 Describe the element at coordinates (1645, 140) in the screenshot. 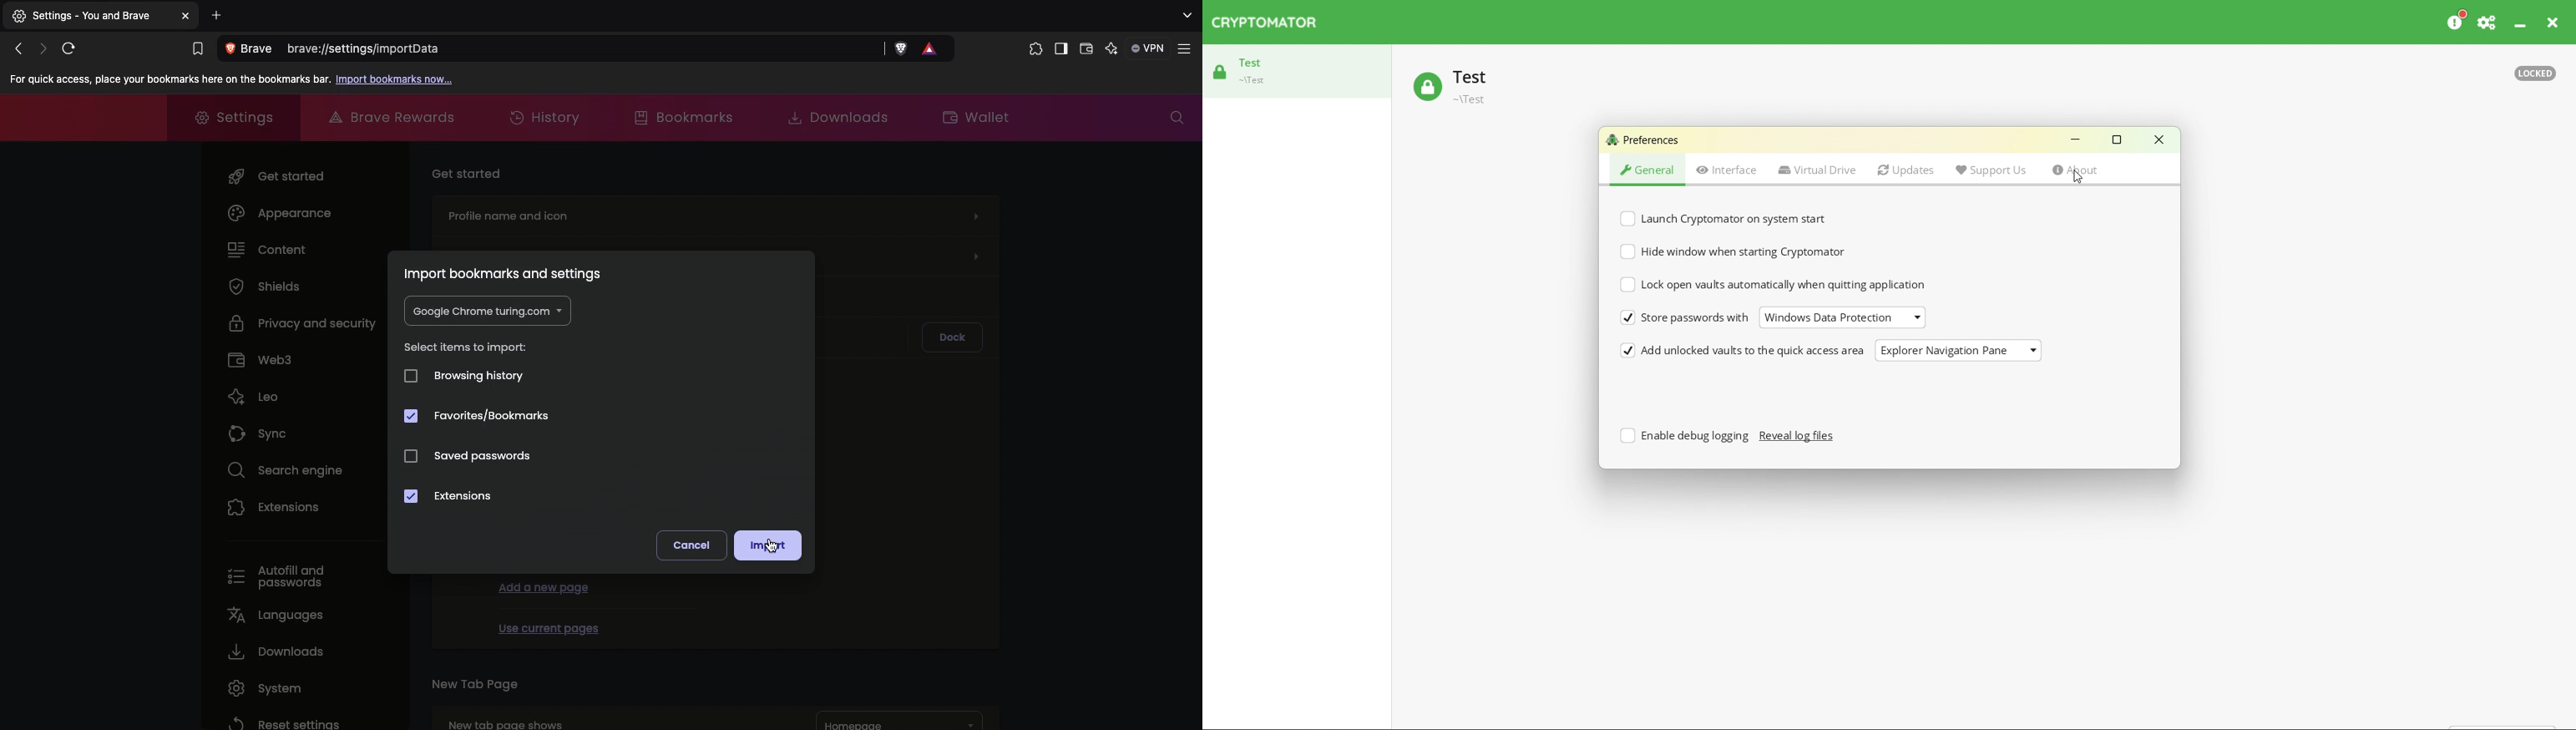

I see `Preferences` at that location.